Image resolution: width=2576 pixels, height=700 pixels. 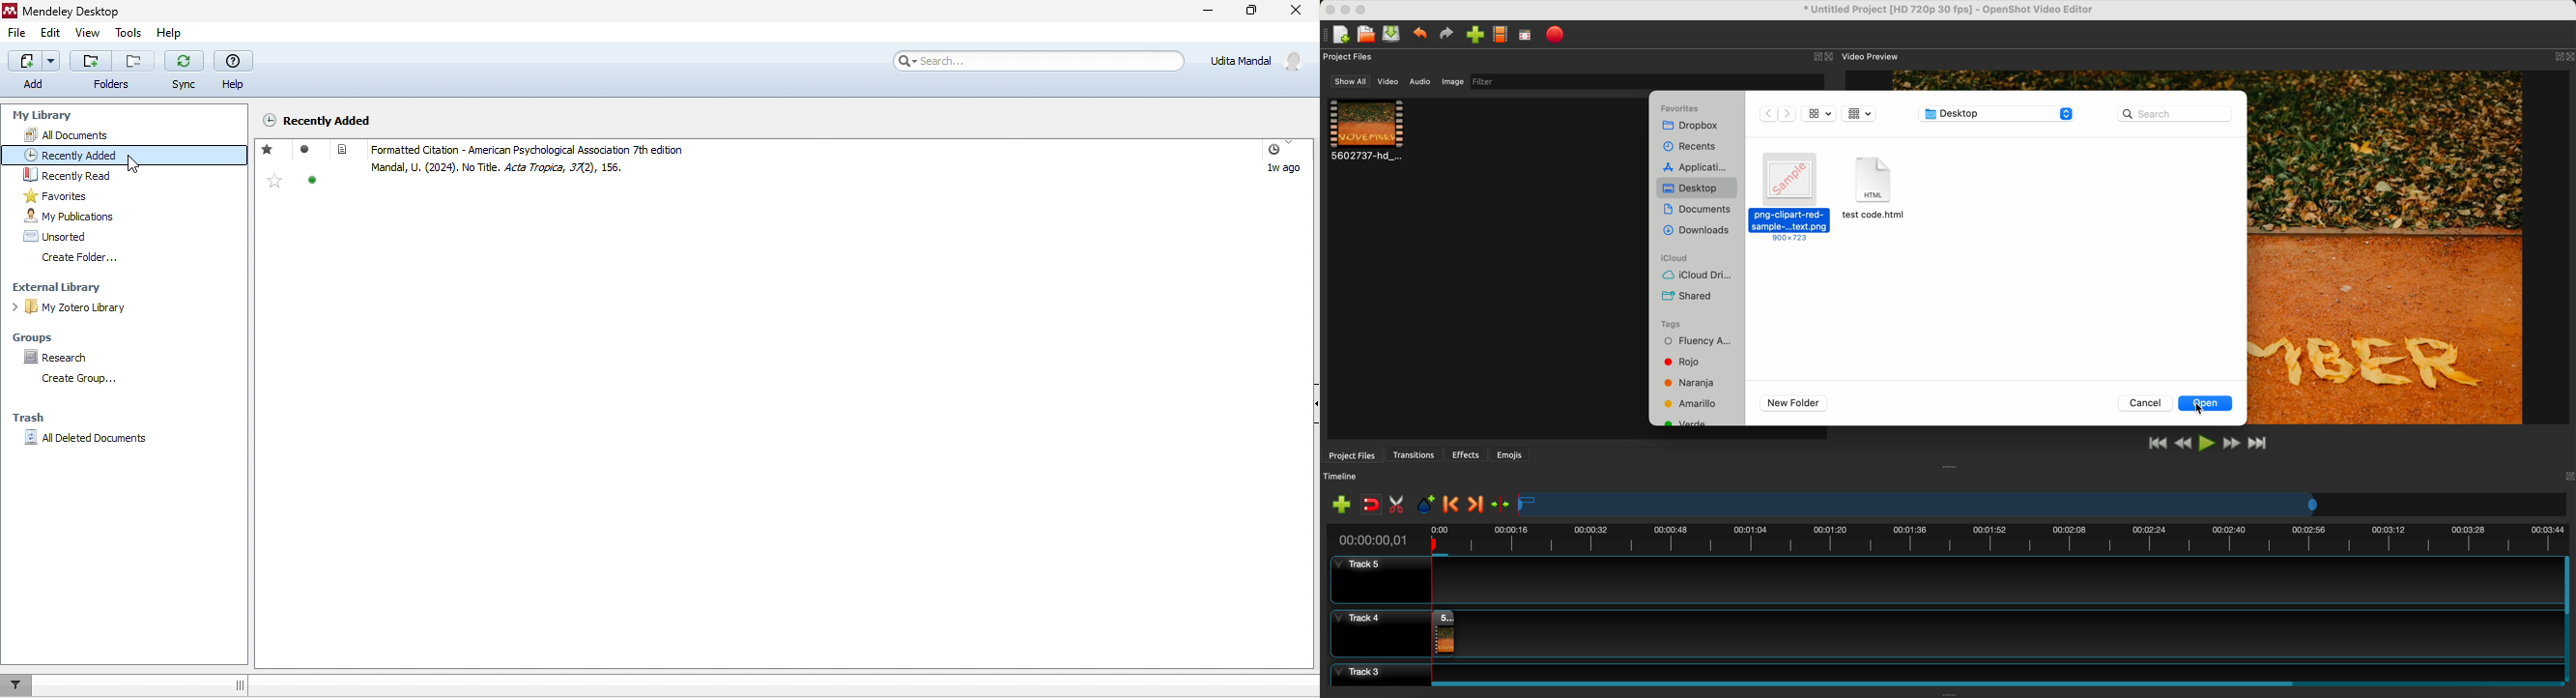 What do you see at coordinates (317, 120) in the screenshot?
I see `Recently Added` at bounding box center [317, 120].